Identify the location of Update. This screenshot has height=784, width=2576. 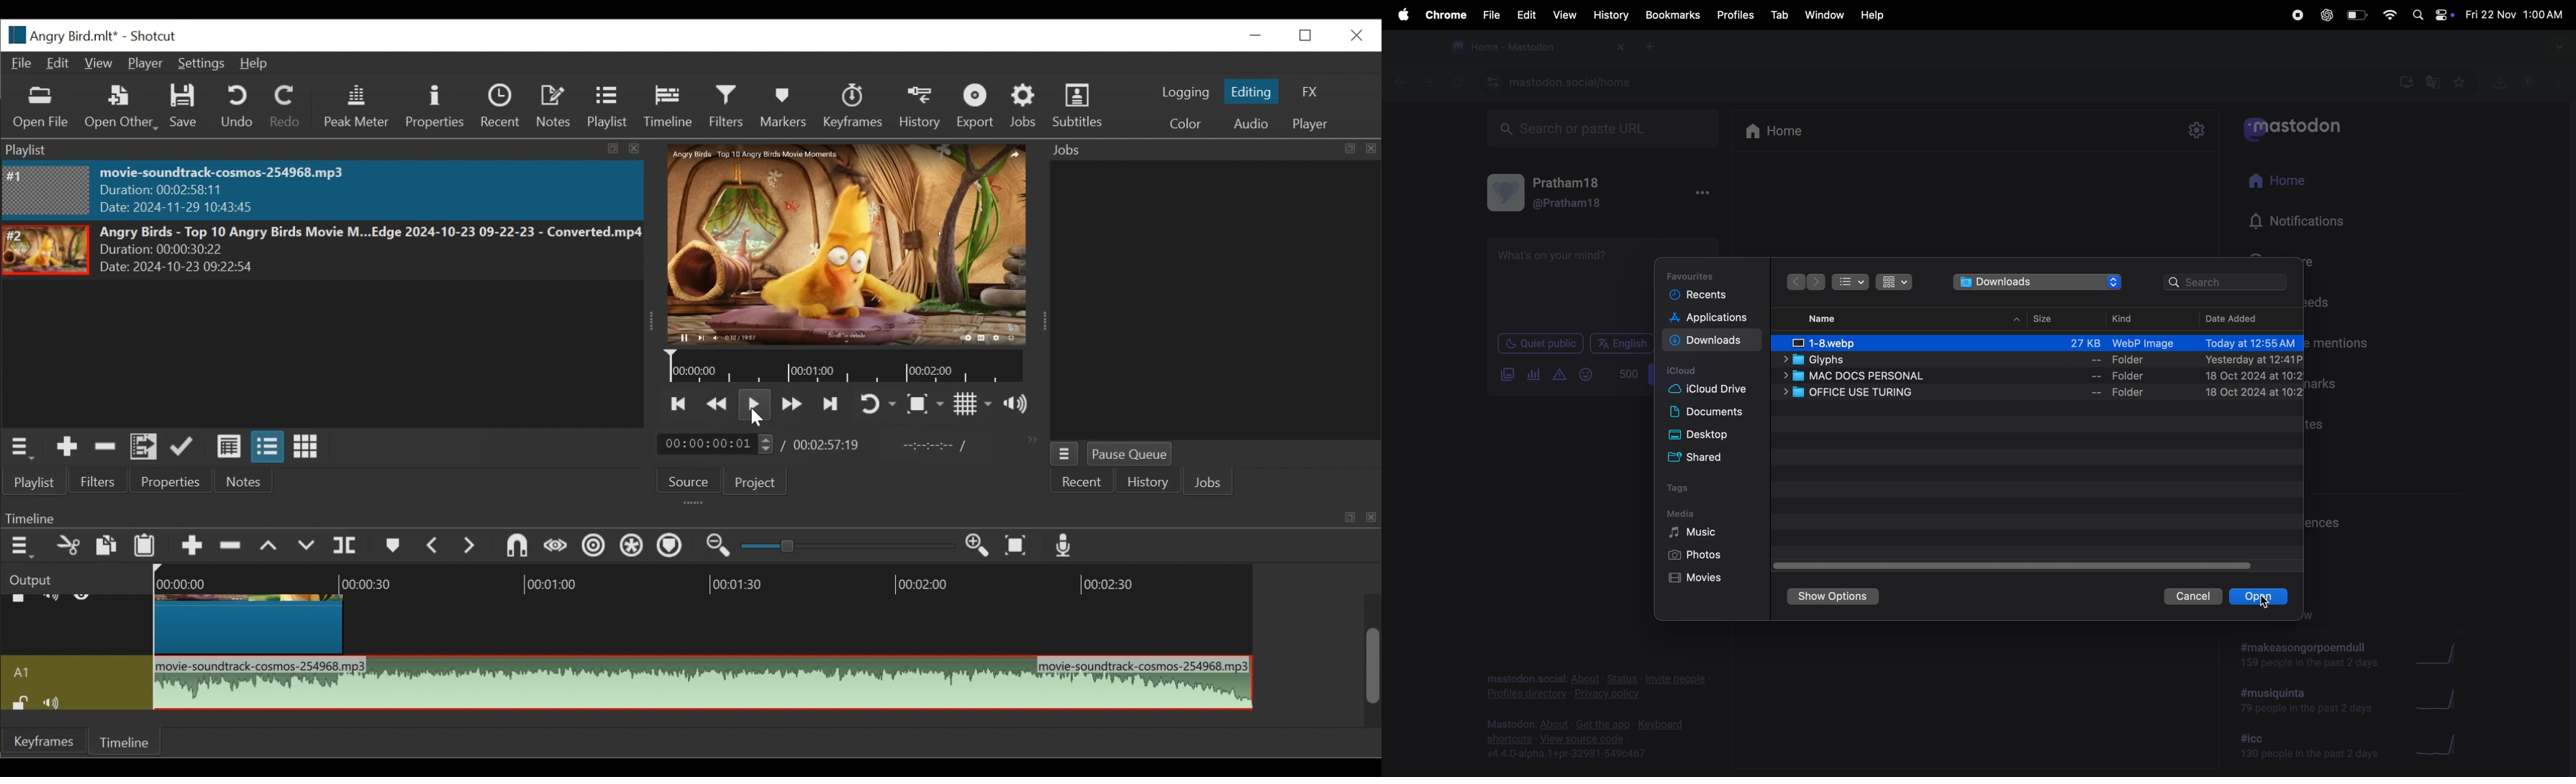
(186, 447).